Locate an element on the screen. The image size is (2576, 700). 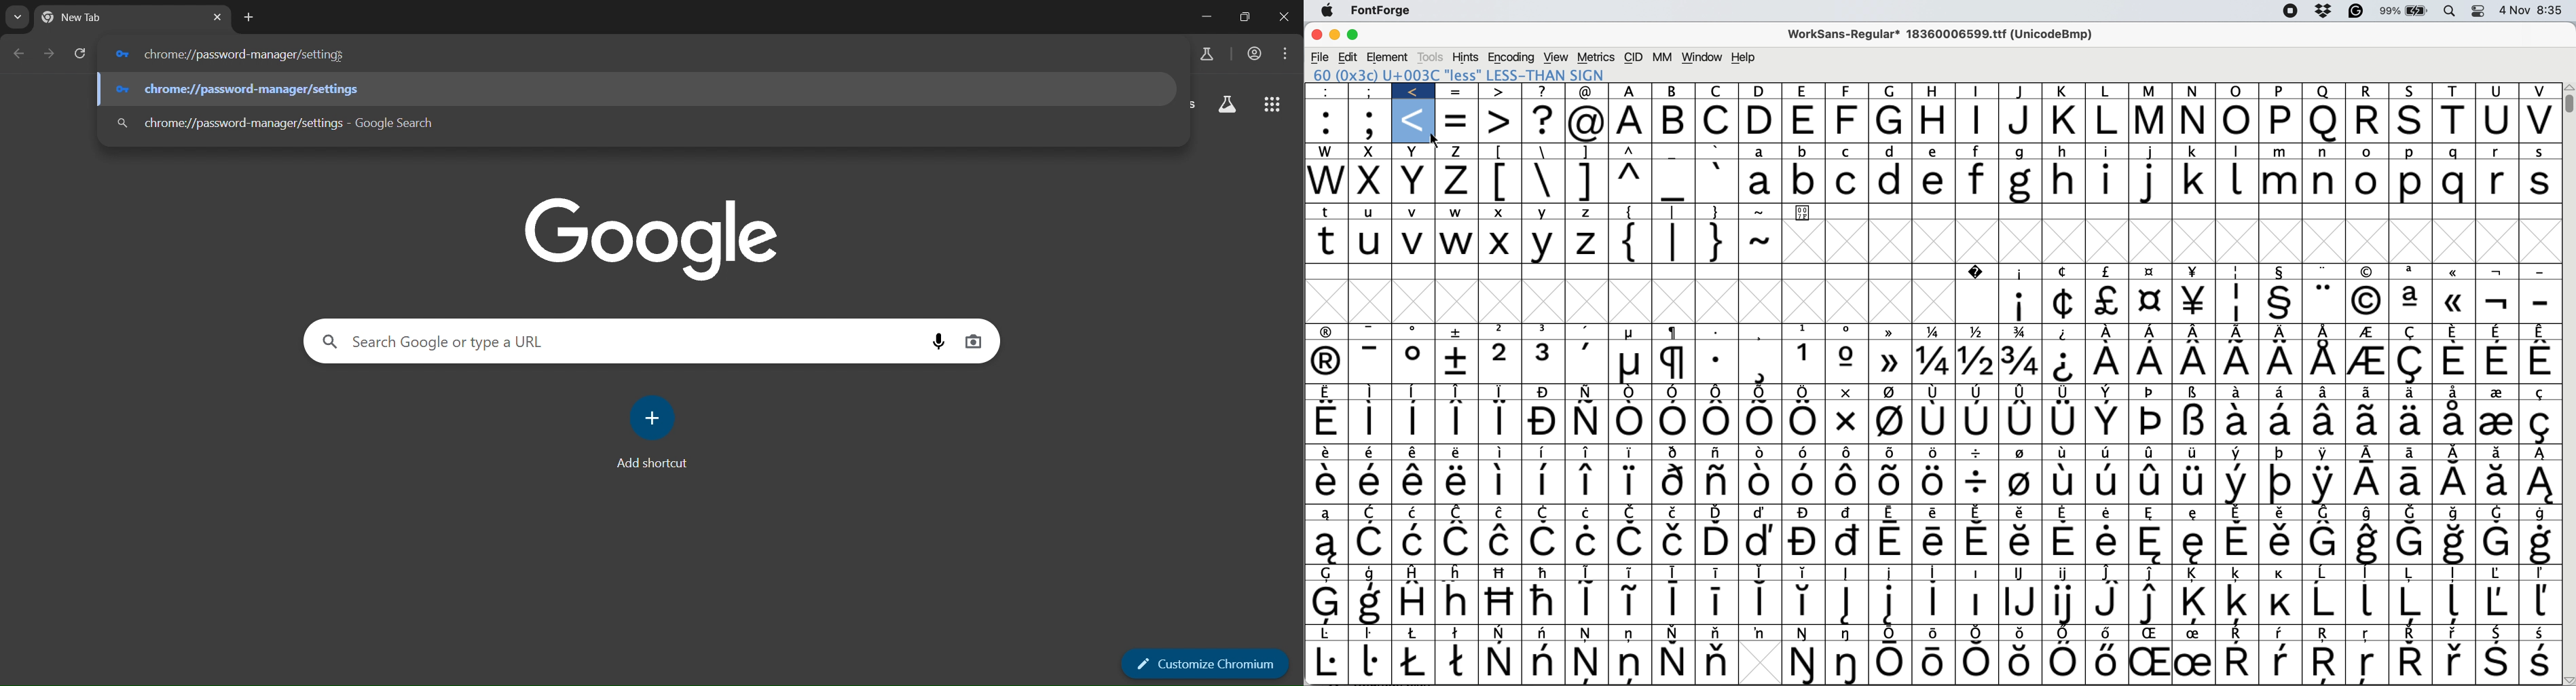
q is located at coordinates (2455, 181).